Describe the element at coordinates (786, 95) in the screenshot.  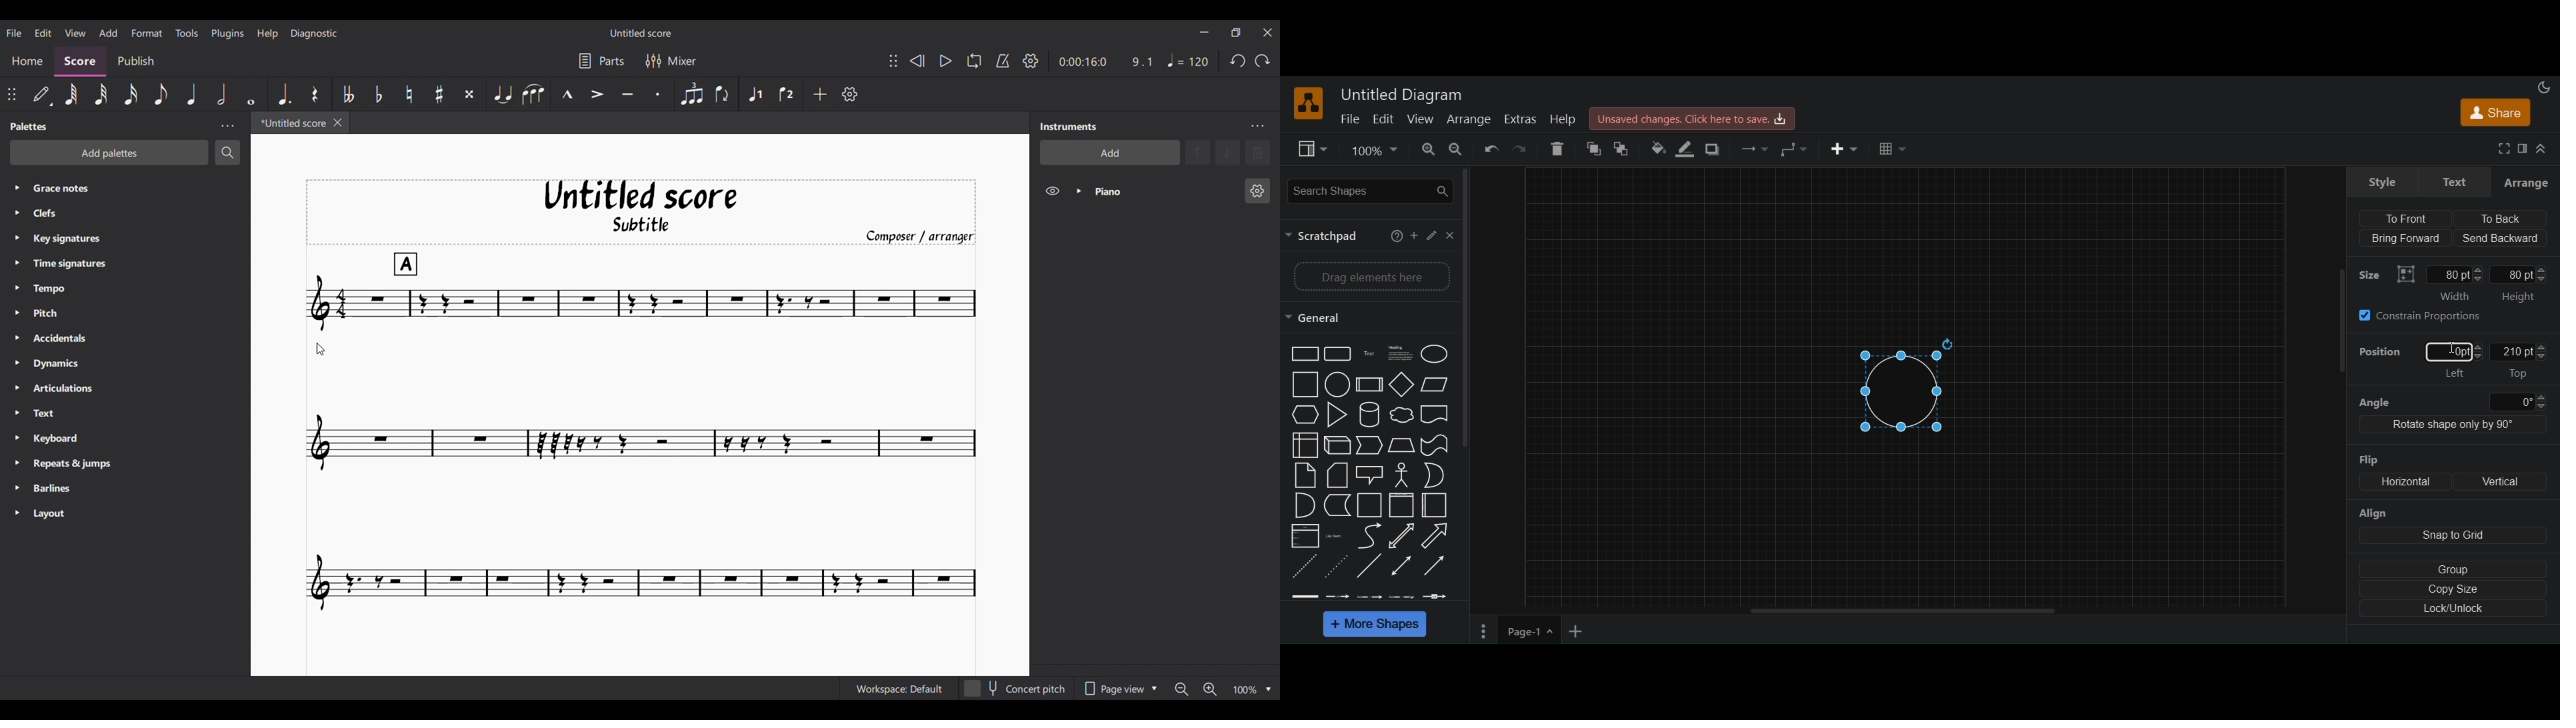
I see `Voice 2` at that location.